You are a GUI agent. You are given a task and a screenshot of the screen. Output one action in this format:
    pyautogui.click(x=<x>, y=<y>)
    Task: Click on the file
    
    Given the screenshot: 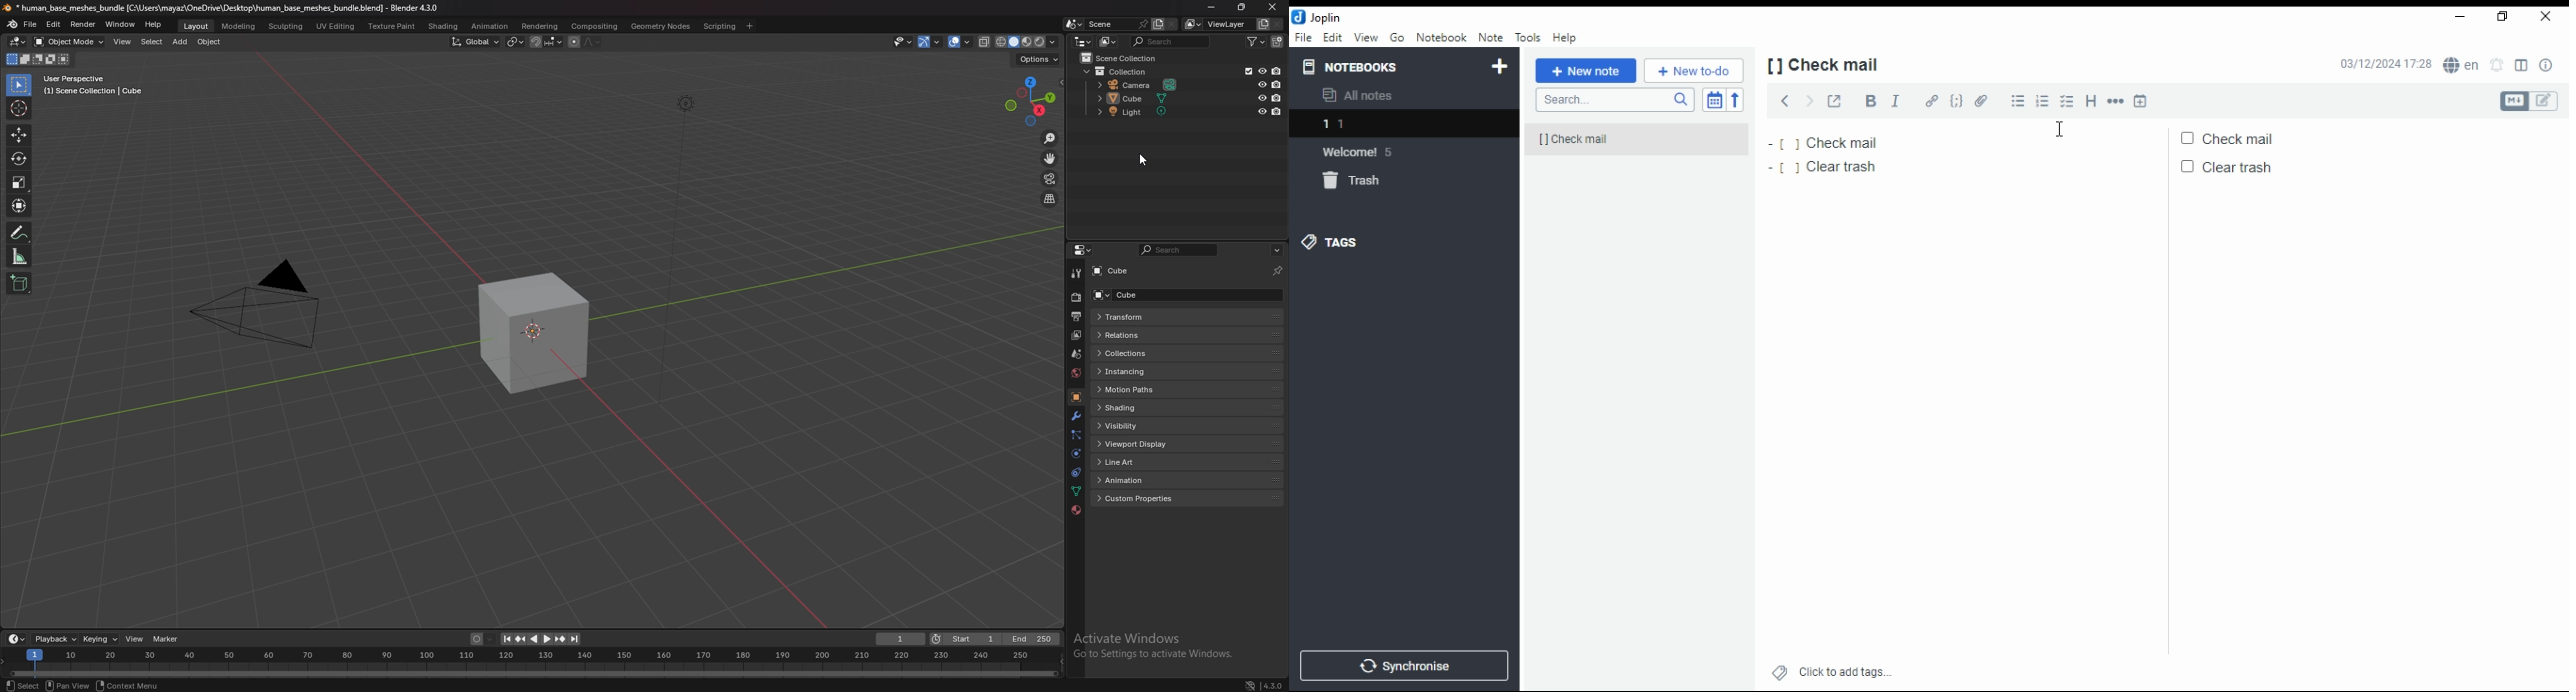 What is the action you would take?
    pyautogui.click(x=1303, y=38)
    